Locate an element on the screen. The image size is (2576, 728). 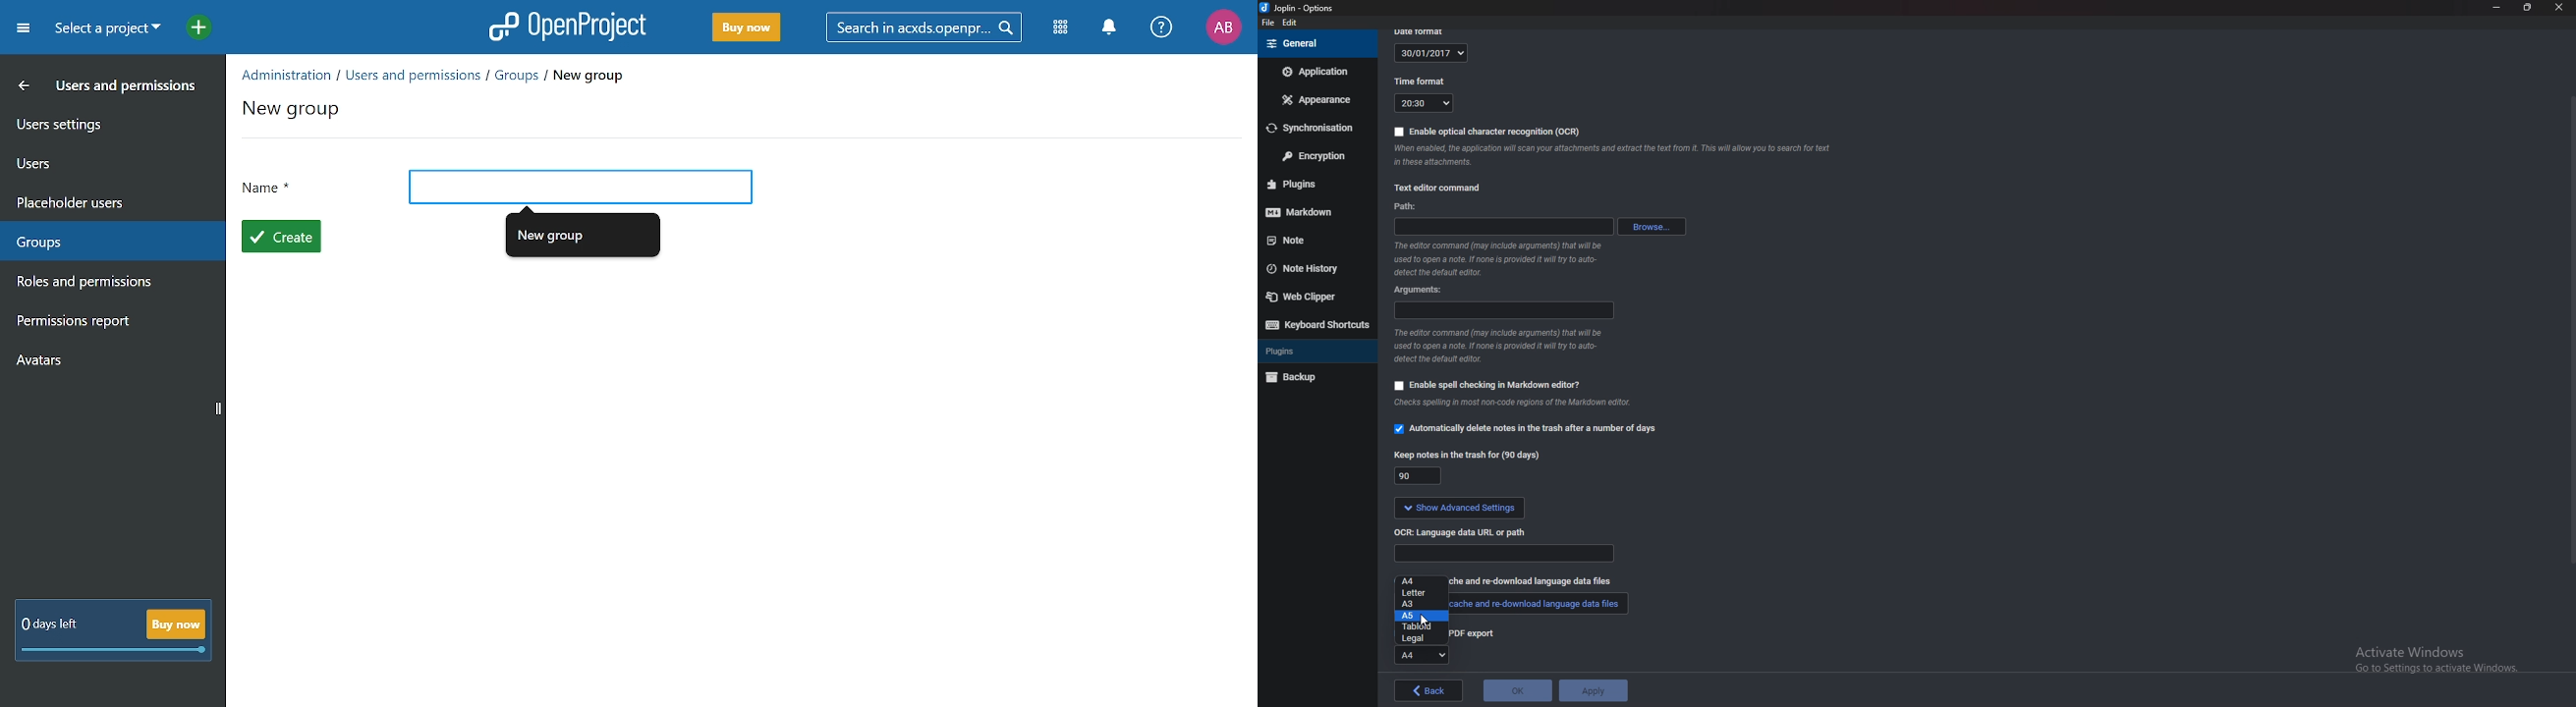
browse is located at coordinates (1650, 227).